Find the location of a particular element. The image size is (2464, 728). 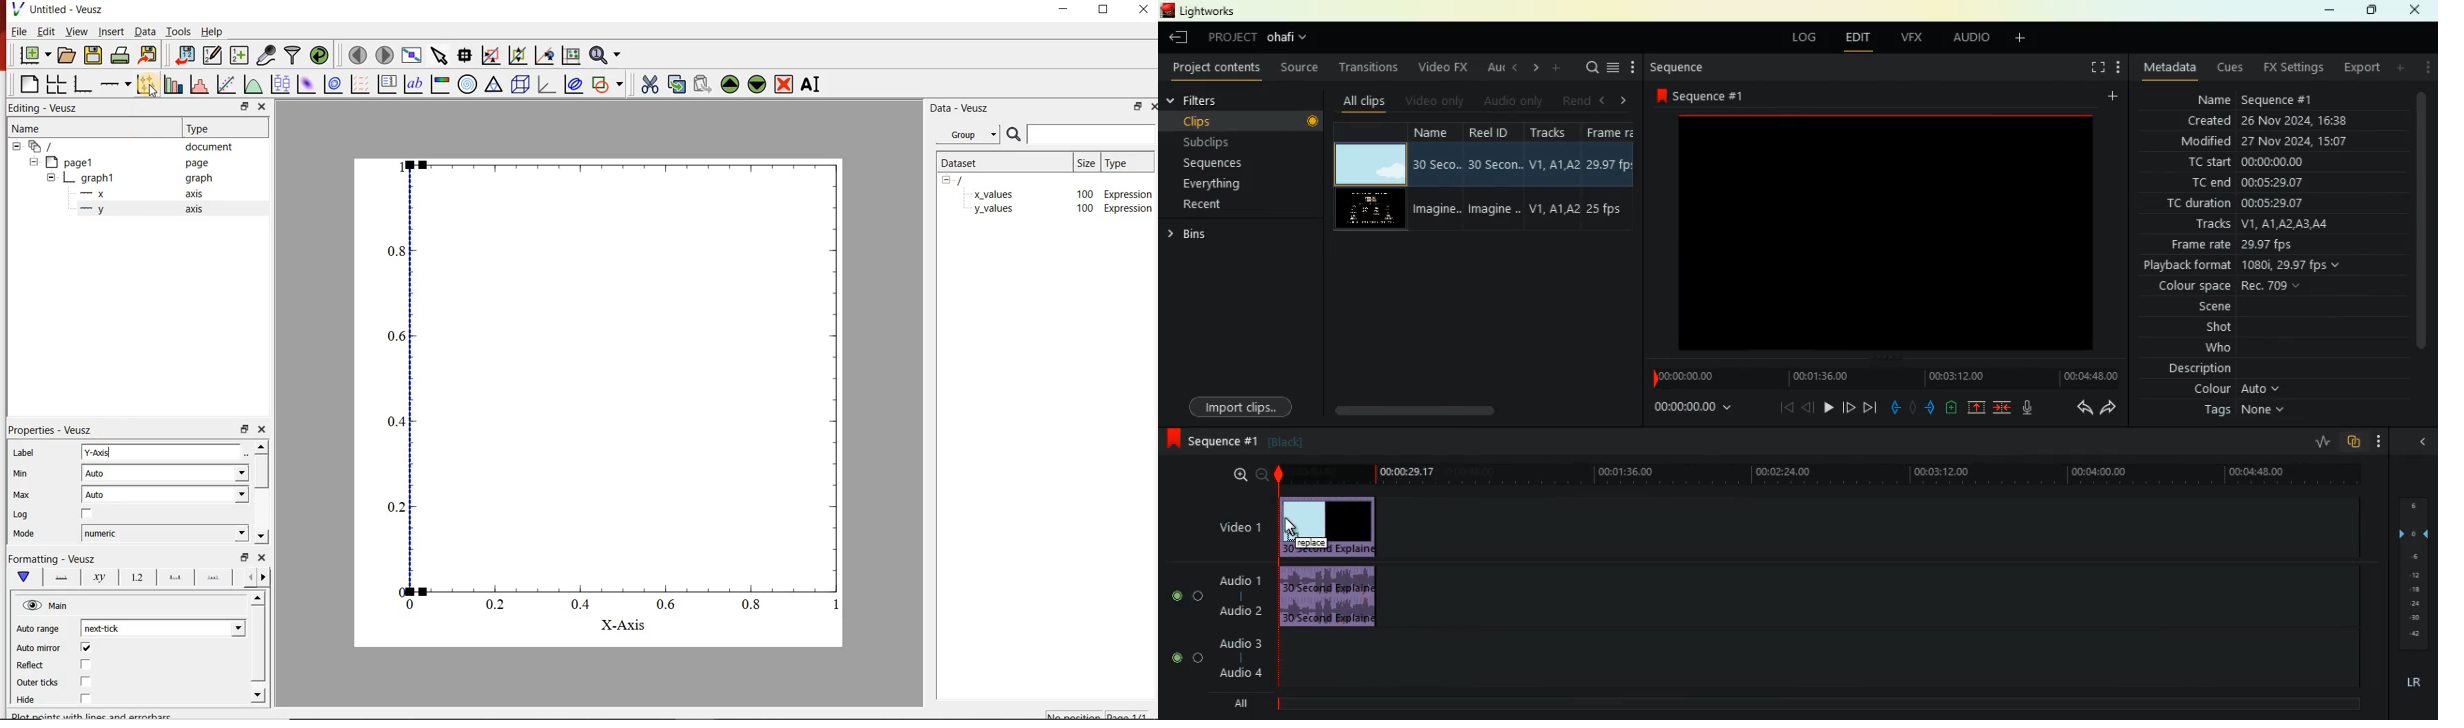

mic is located at coordinates (2029, 405).